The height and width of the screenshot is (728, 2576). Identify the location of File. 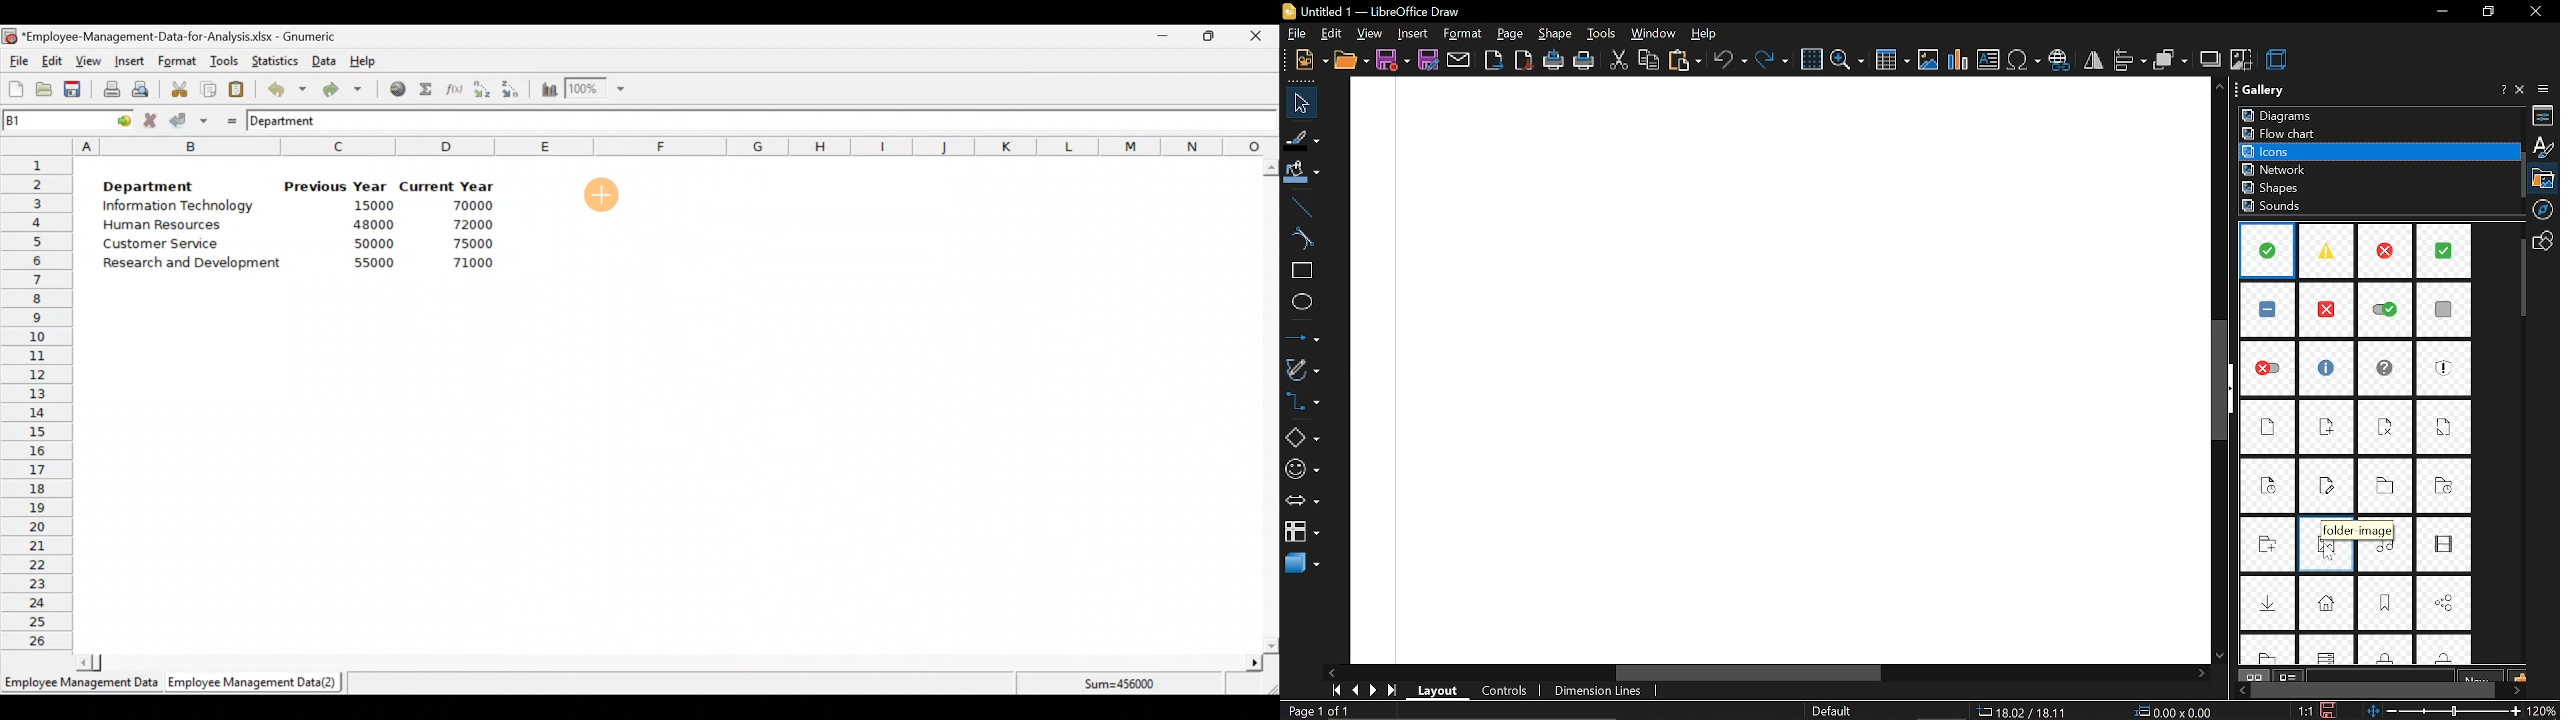
(17, 61).